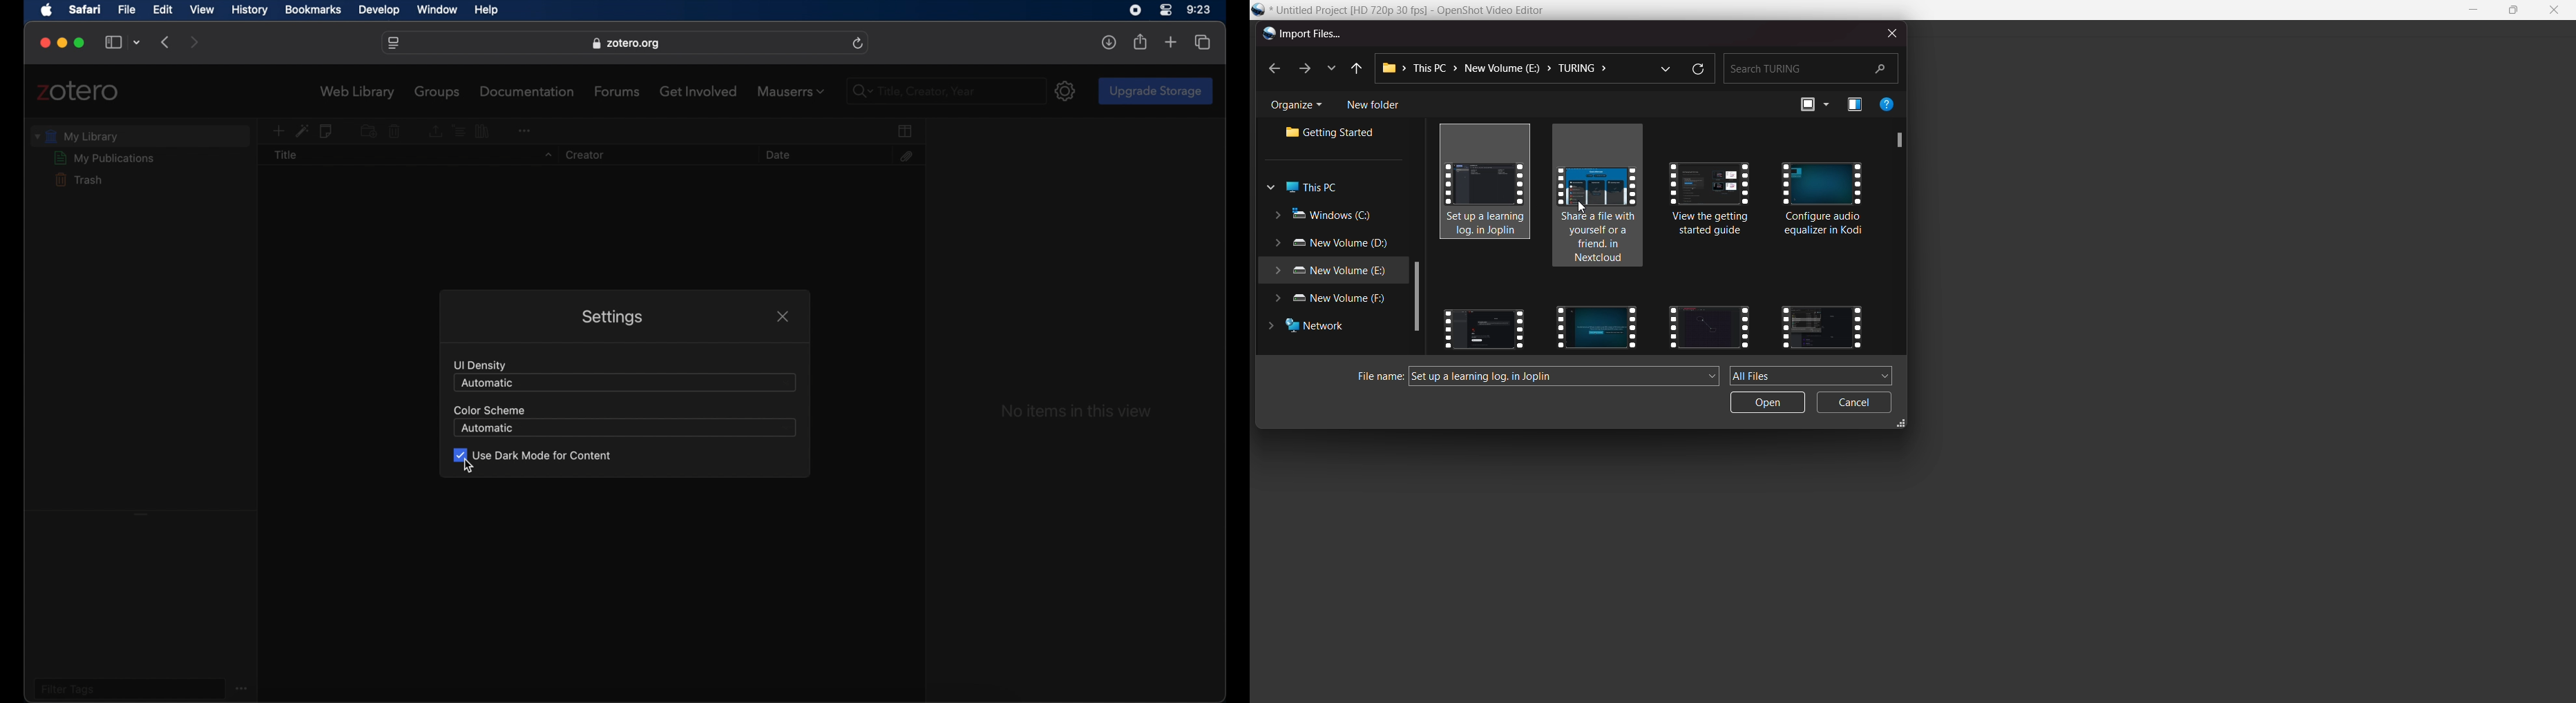 The height and width of the screenshot is (728, 2576). What do you see at coordinates (439, 10) in the screenshot?
I see `window` at bounding box center [439, 10].